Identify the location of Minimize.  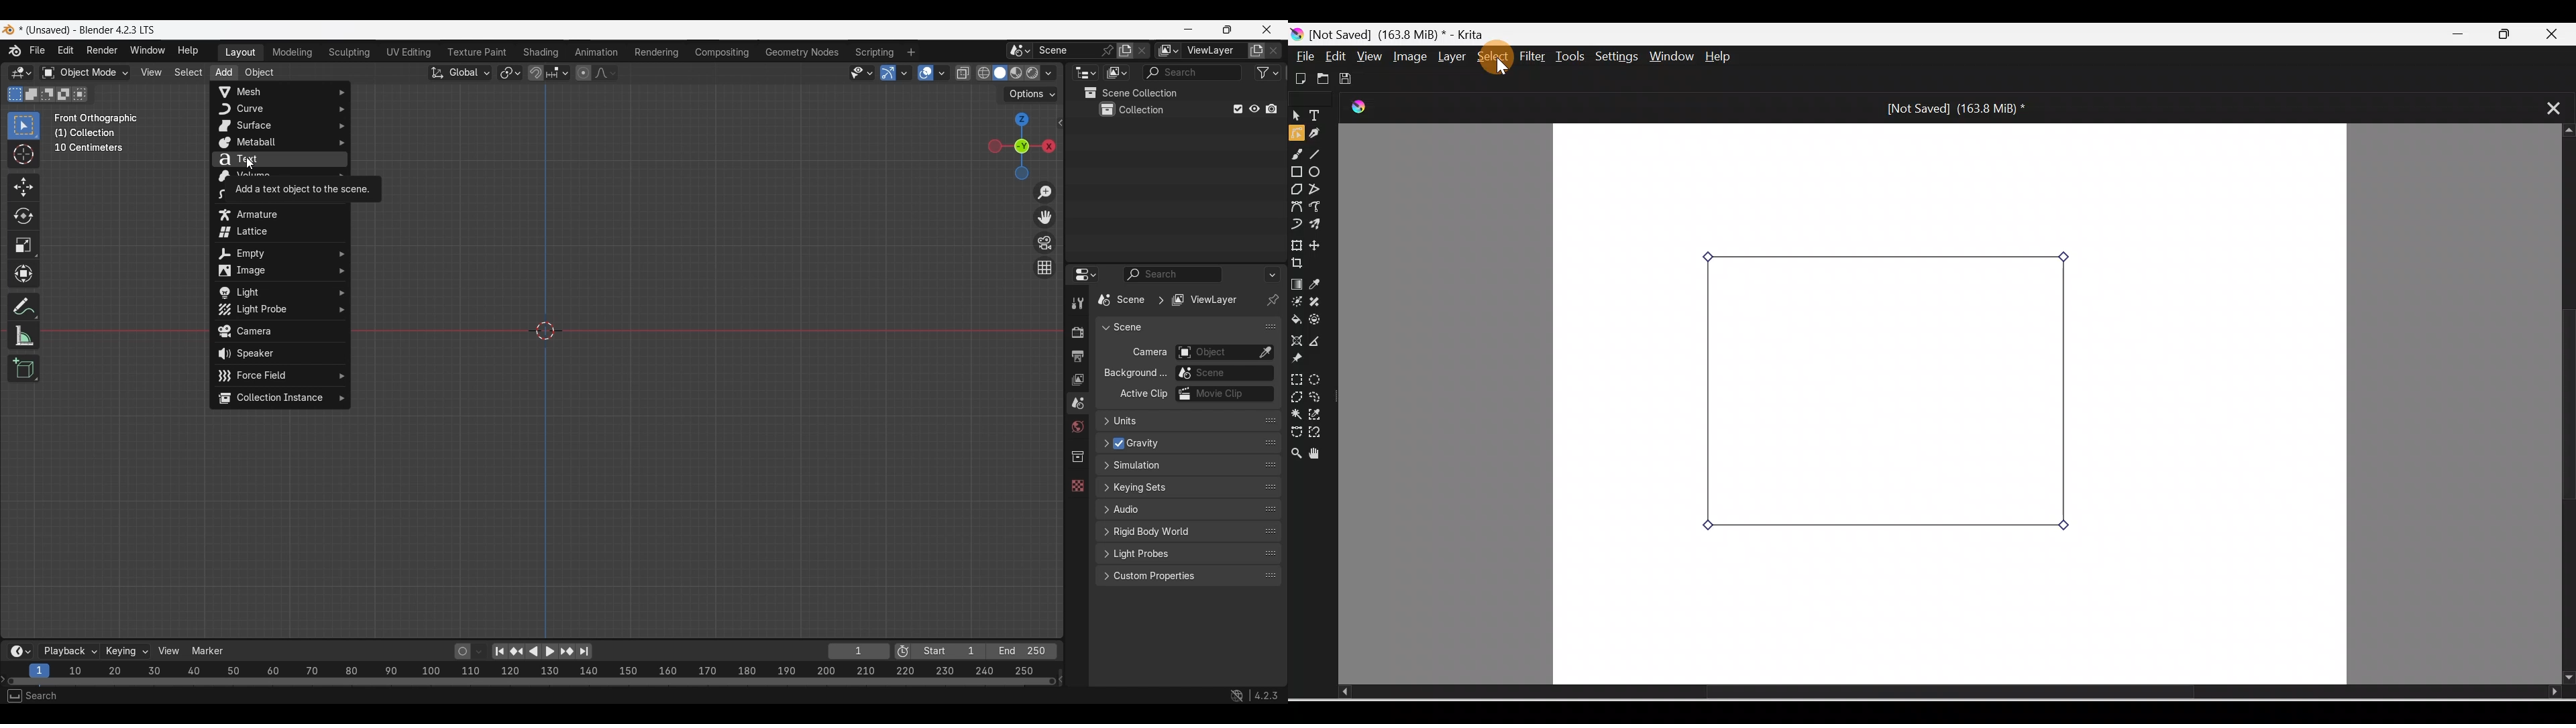
(2461, 35).